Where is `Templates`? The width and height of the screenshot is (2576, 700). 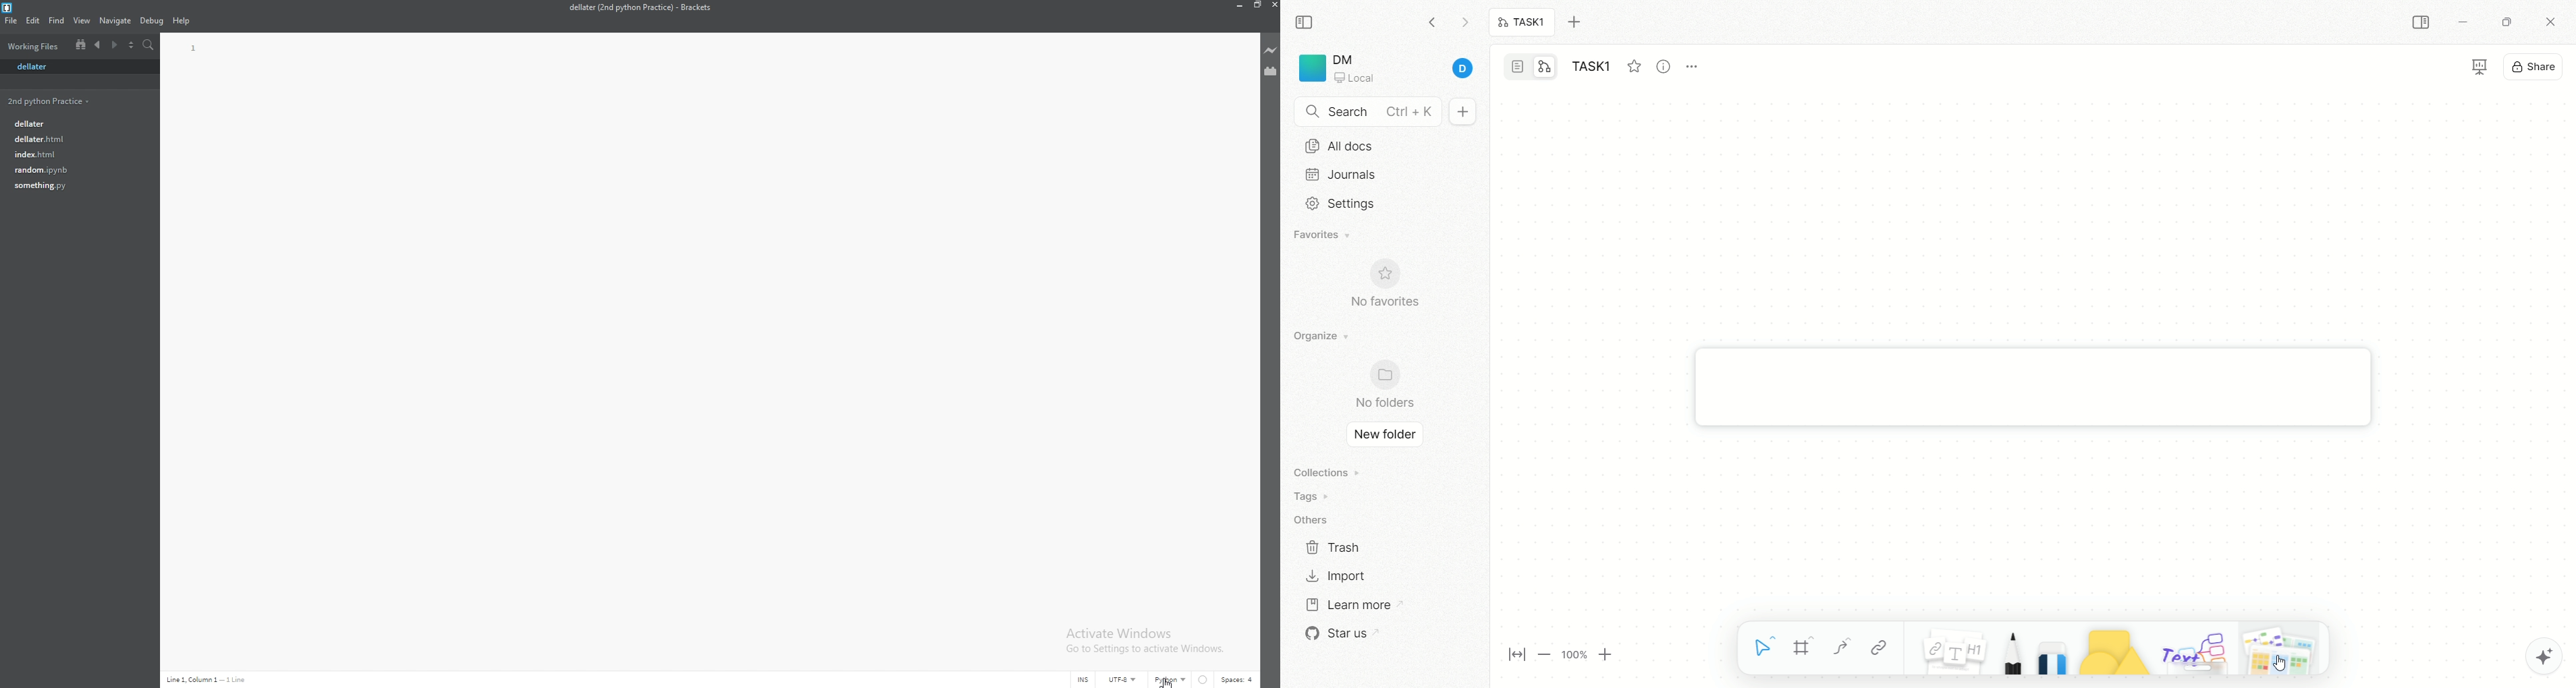
Templates is located at coordinates (2281, 648).